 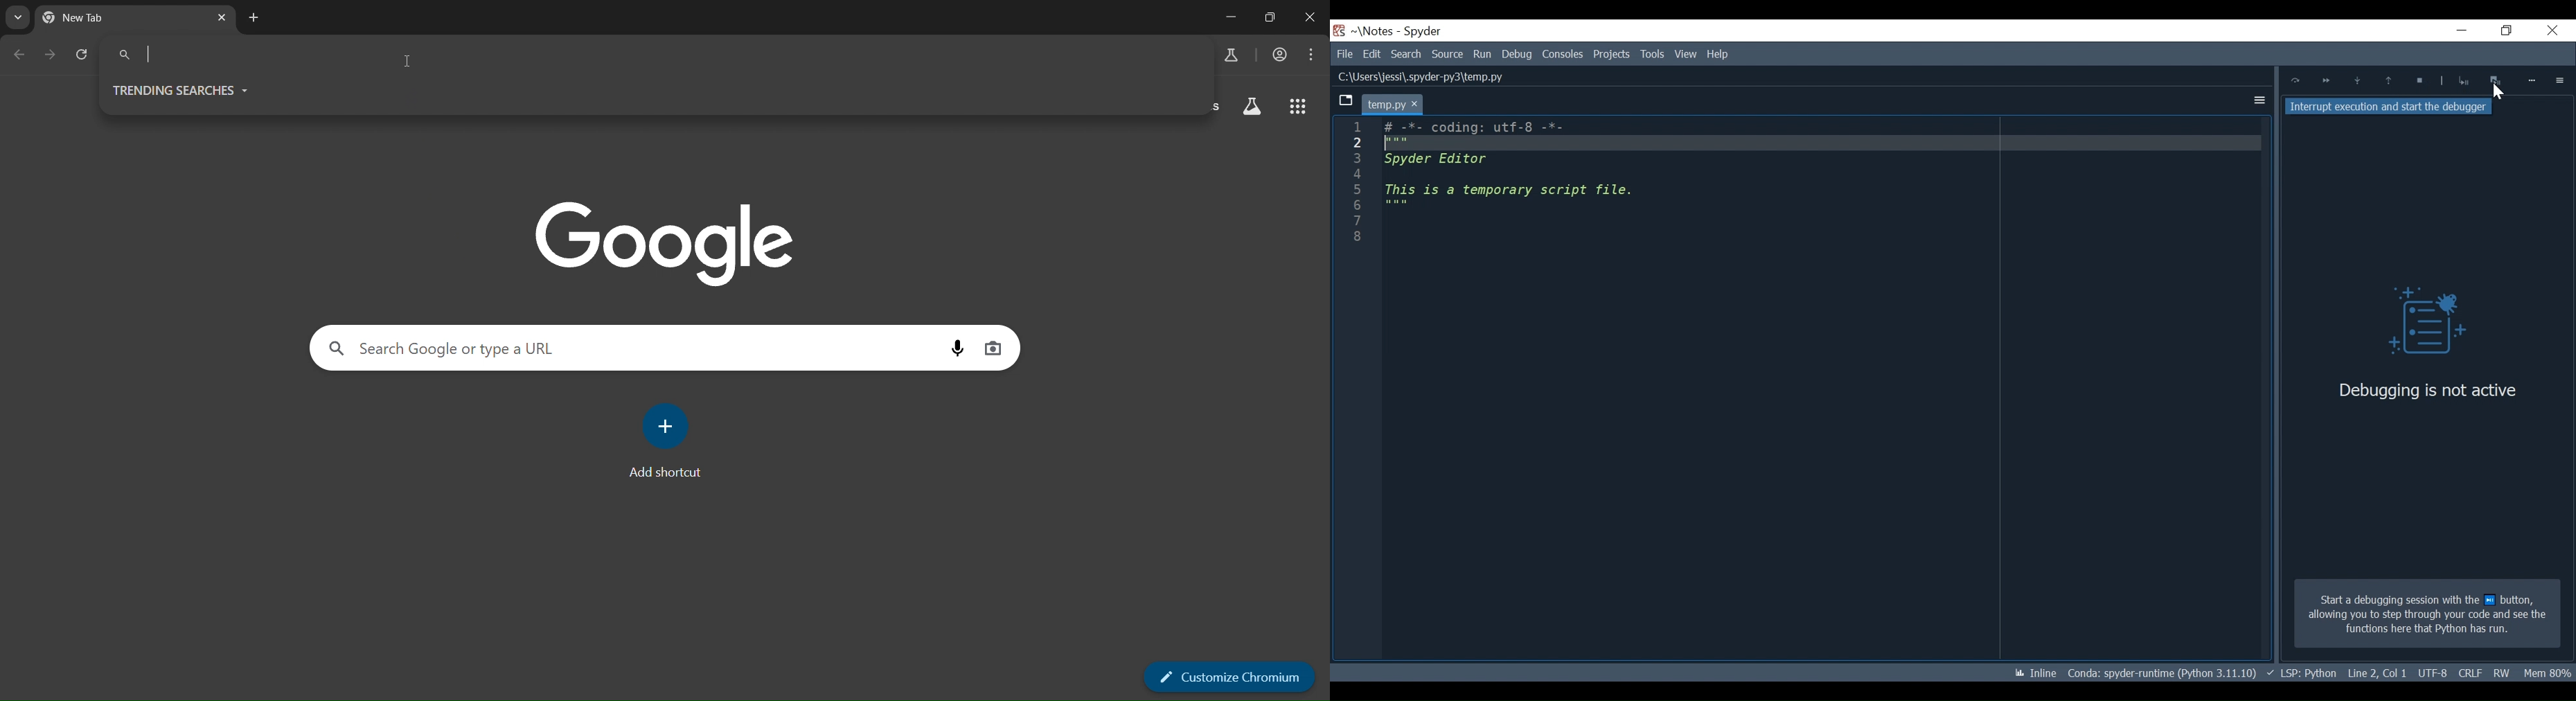 I want to click on Help, so click(x=1719, y=53).